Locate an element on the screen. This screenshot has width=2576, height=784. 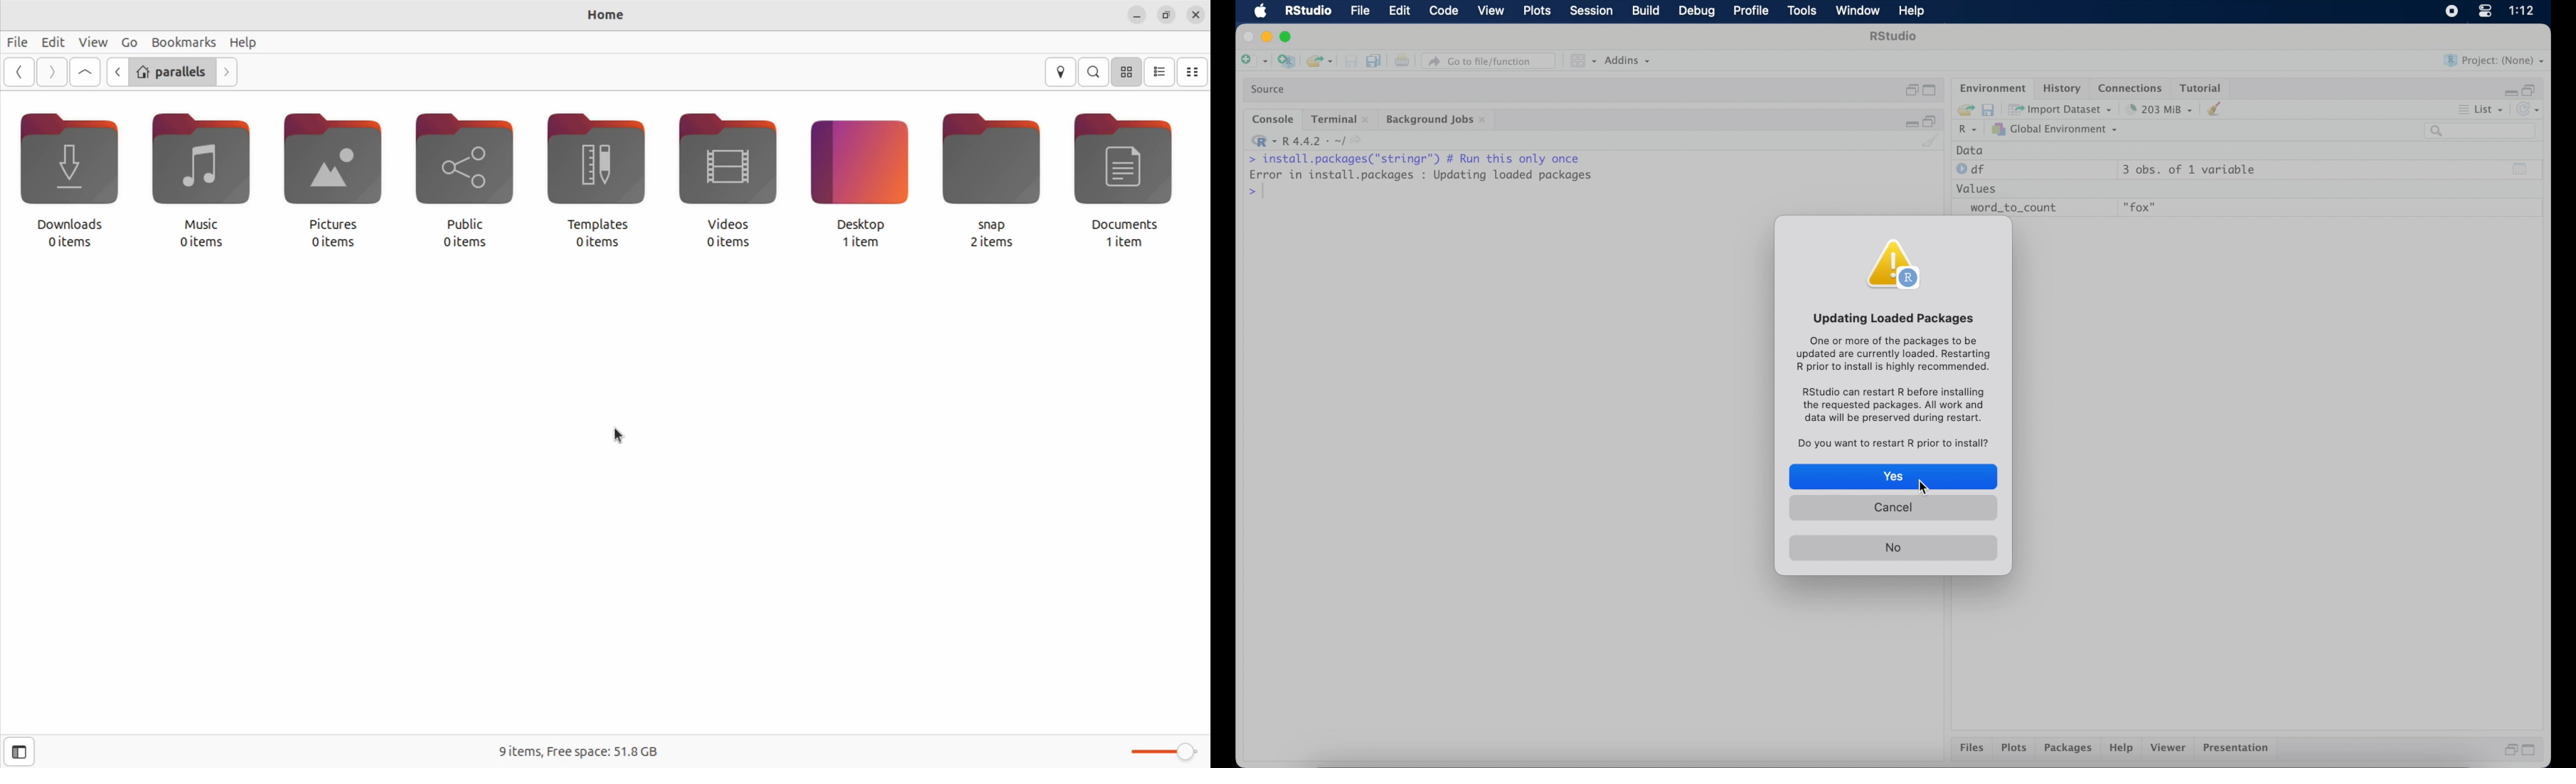
addins is located at coordinates (1628, 60).